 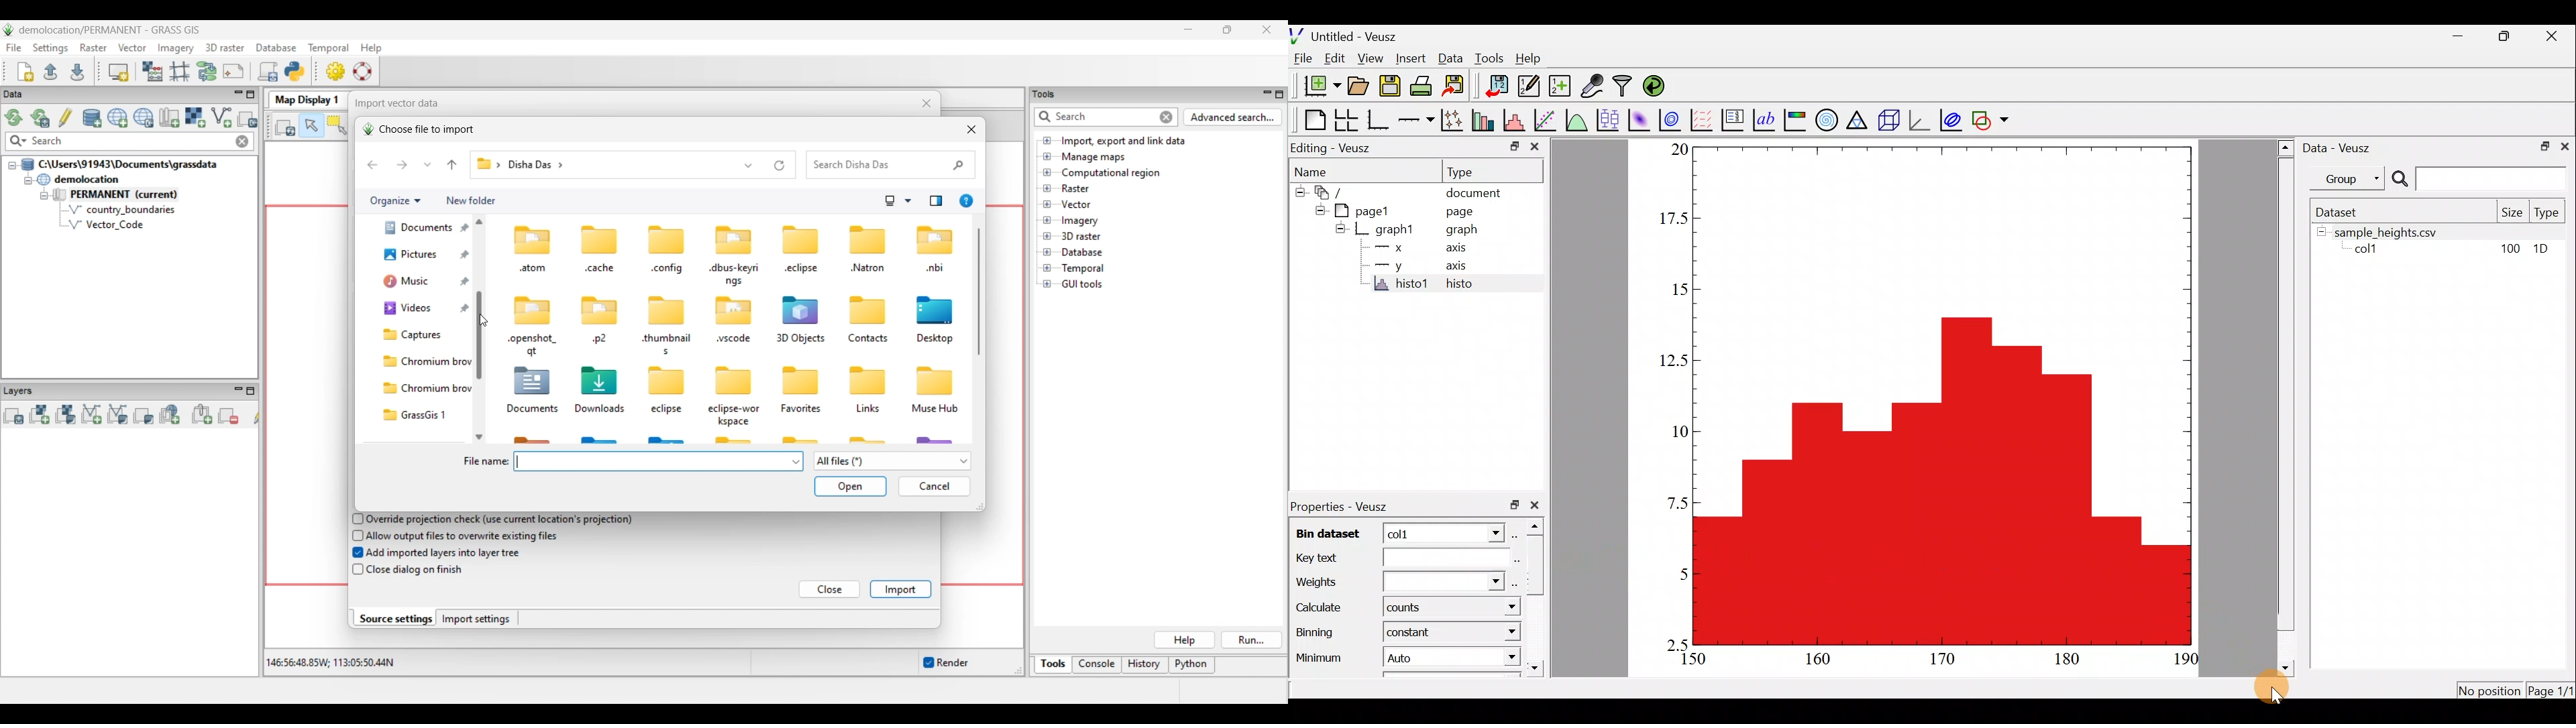 I want to click on Insert, so click(x=1410, y=58).